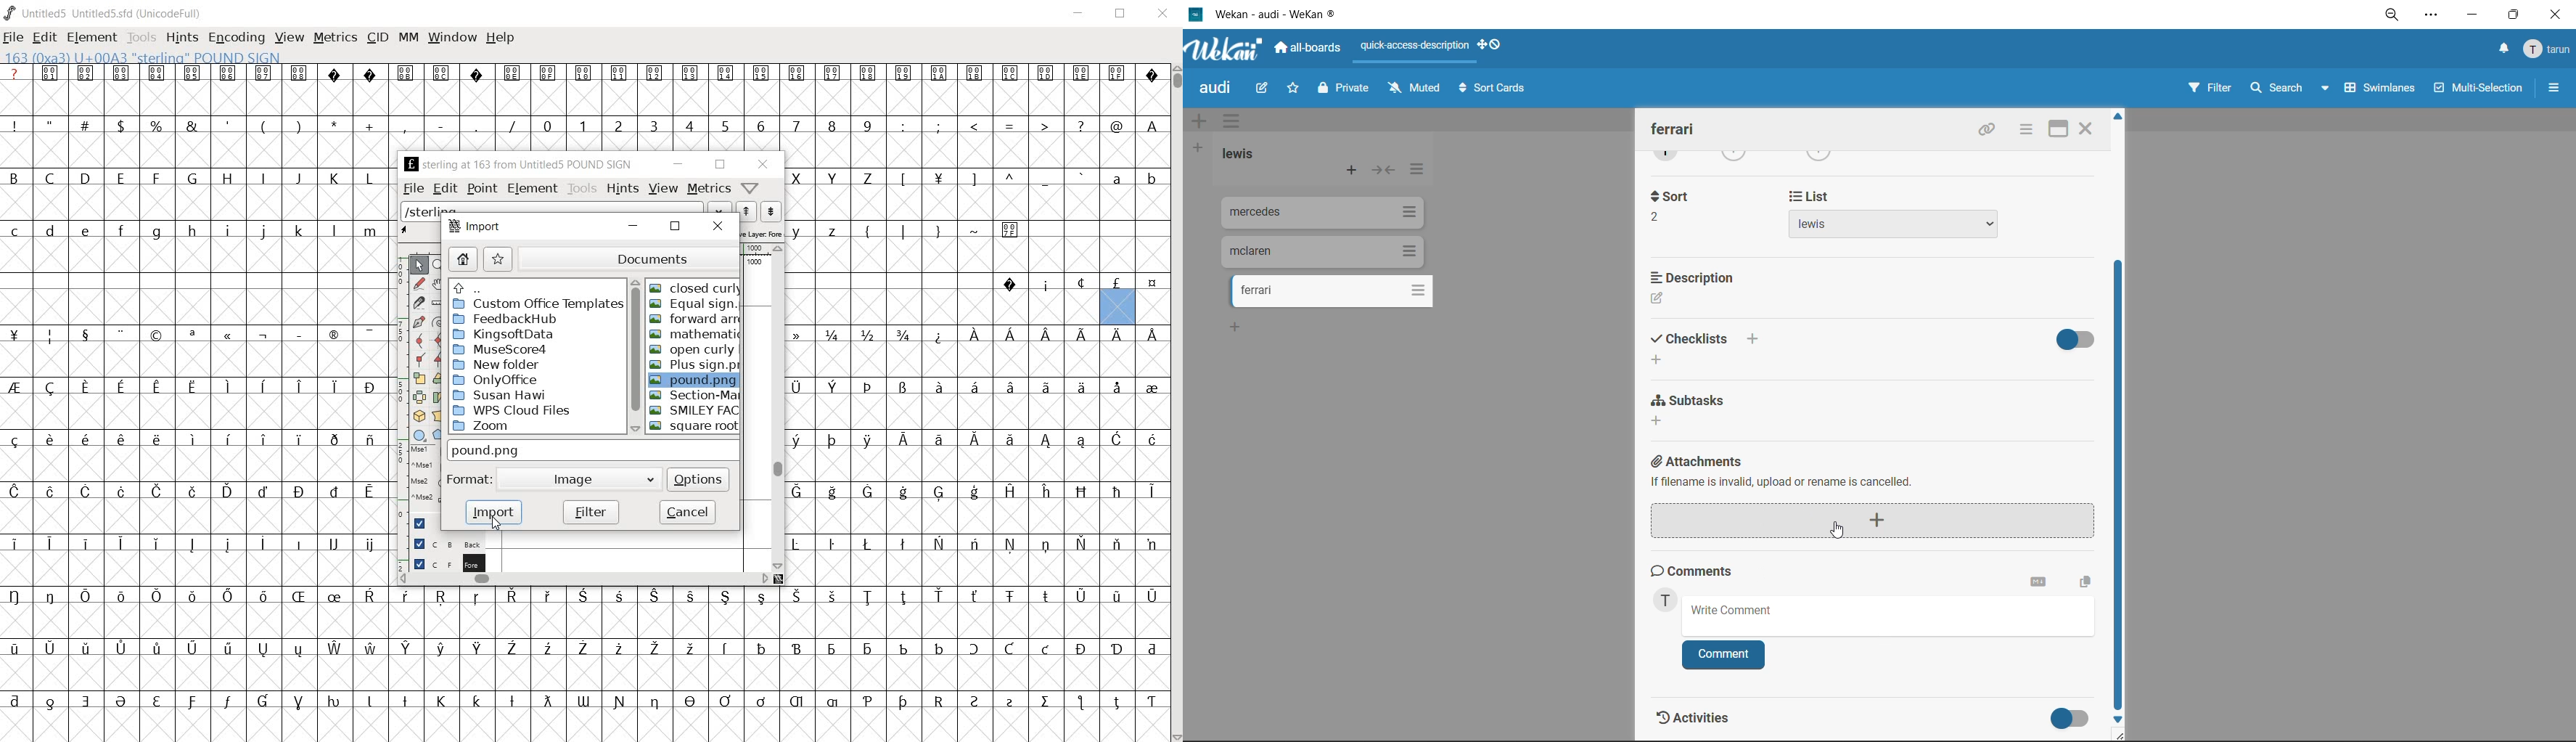  Describe the element at coordinates (51, 647) in the screenshot. I see `Symbol` at that location.